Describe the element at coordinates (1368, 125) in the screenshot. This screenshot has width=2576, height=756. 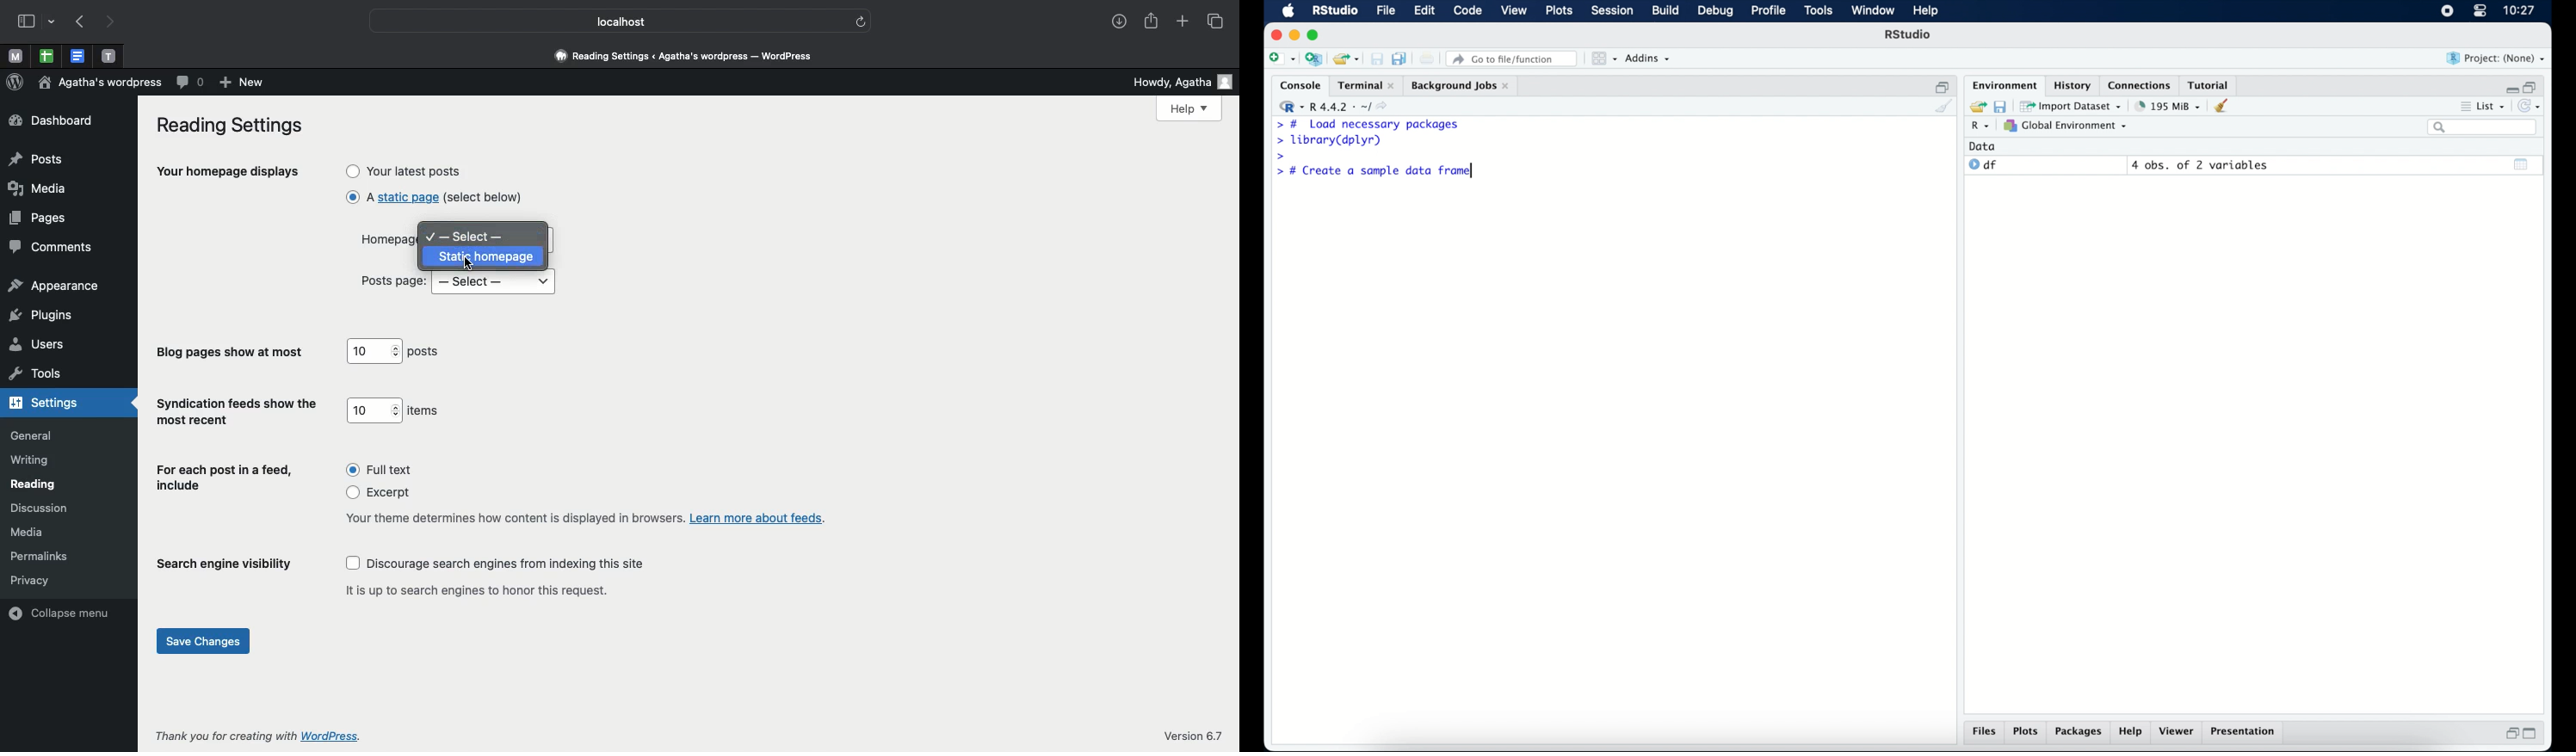
I see `> # Load necessary packages|` at that location.